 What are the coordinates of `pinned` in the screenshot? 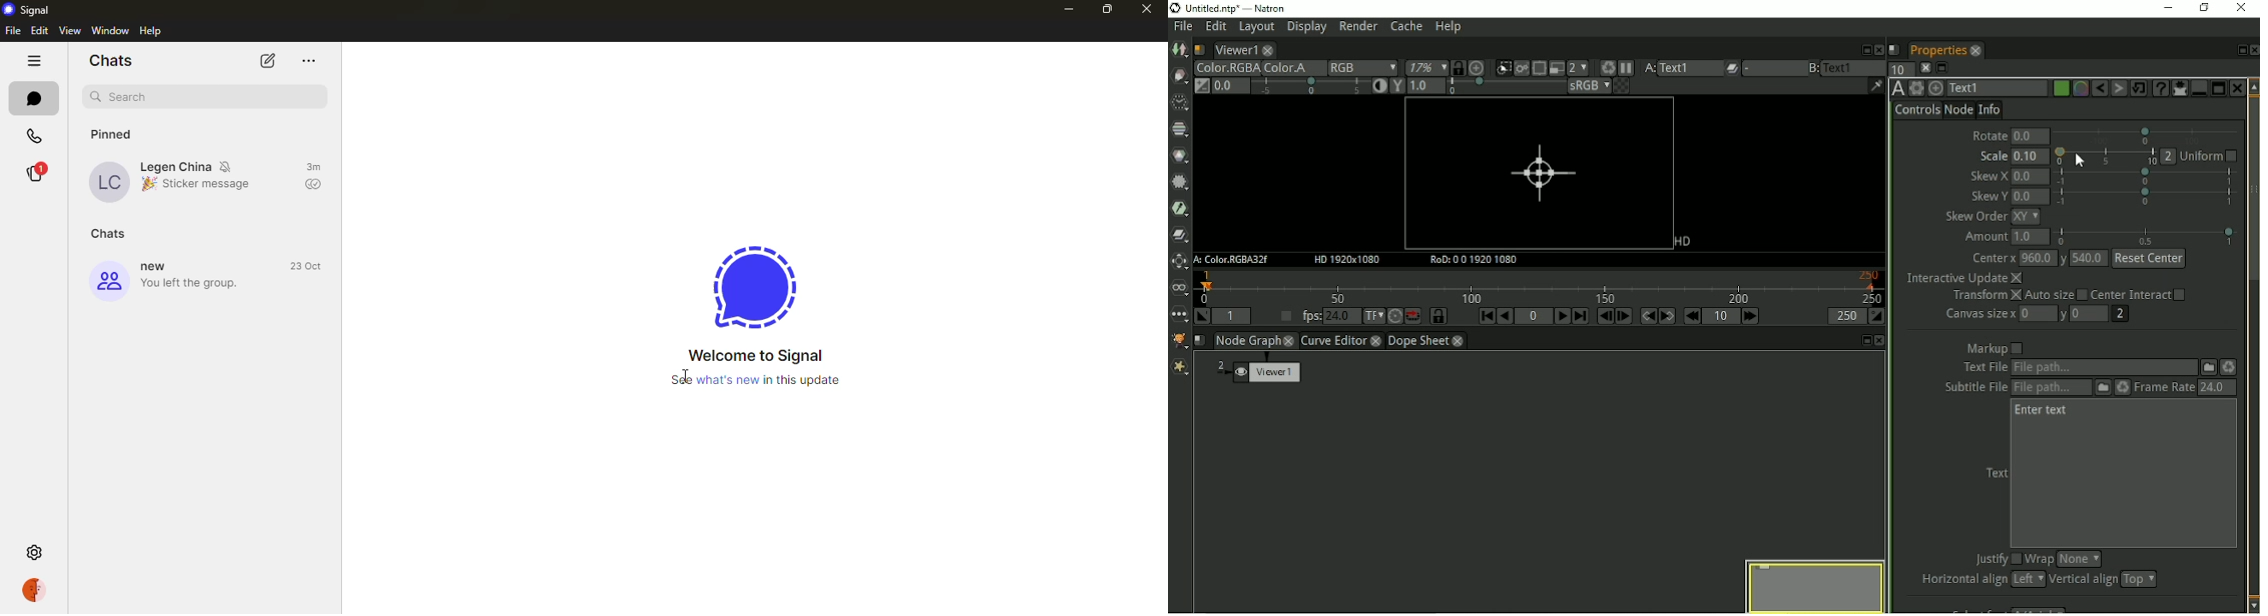 It's located at (118, 133).